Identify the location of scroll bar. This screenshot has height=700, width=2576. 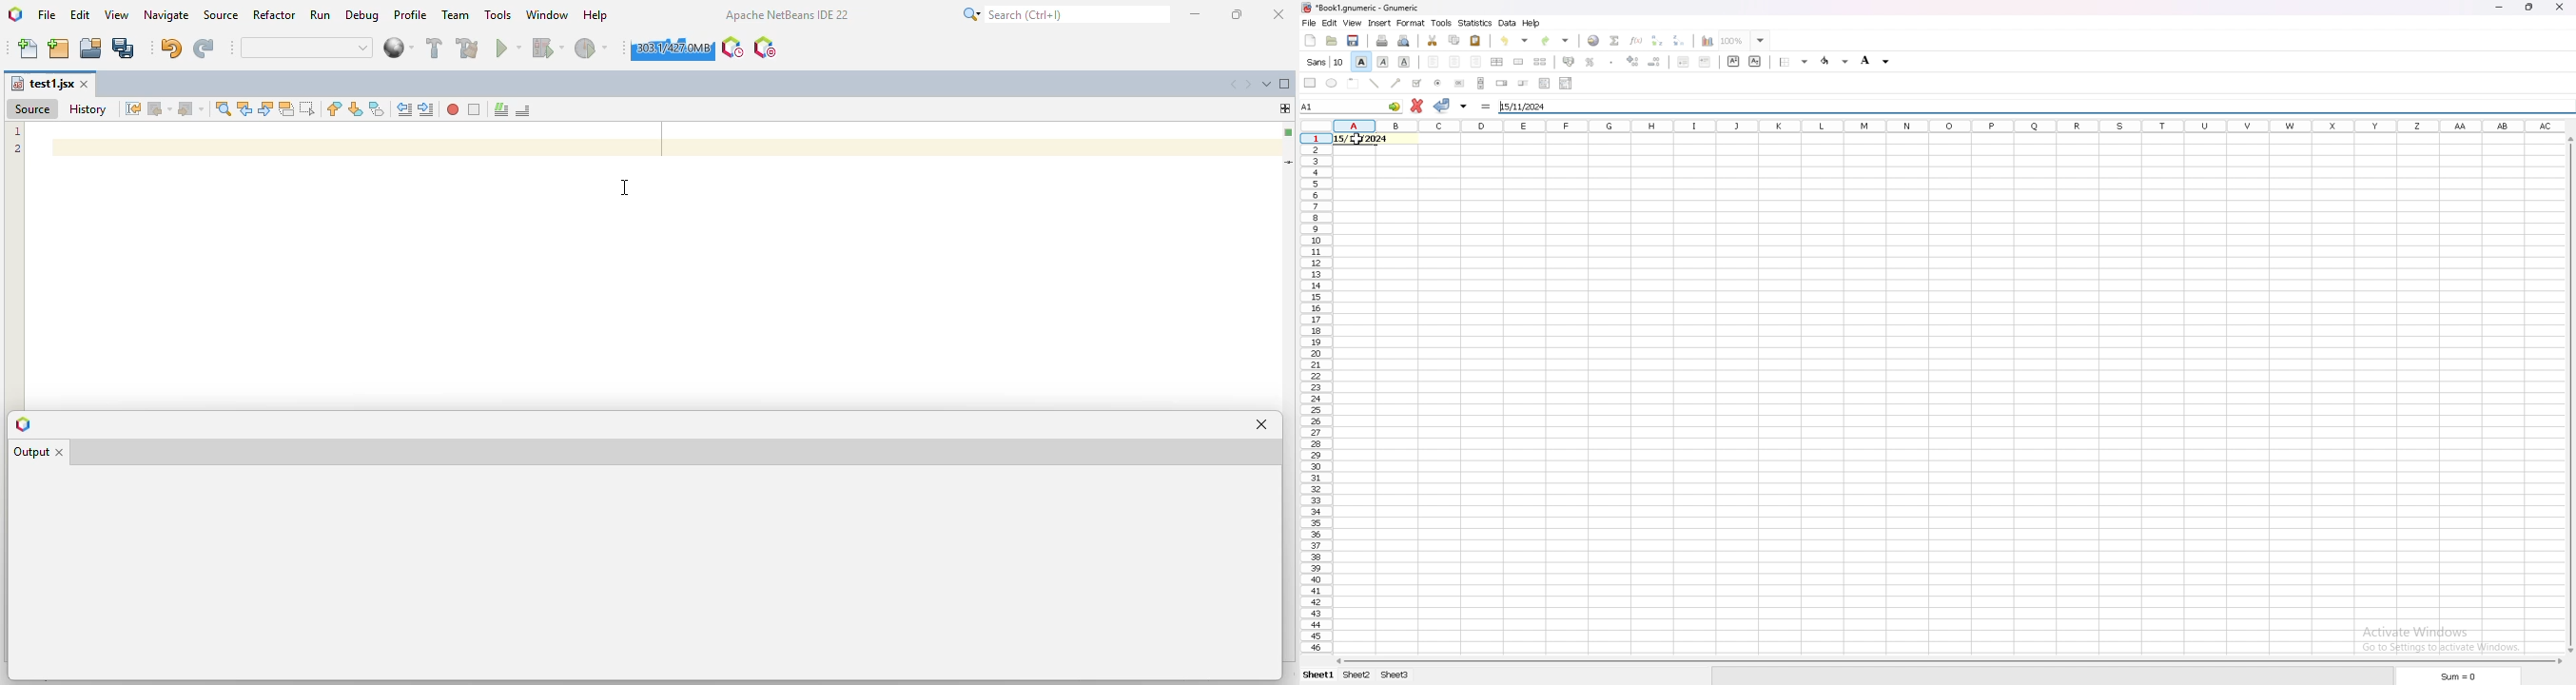
(1948, 660).